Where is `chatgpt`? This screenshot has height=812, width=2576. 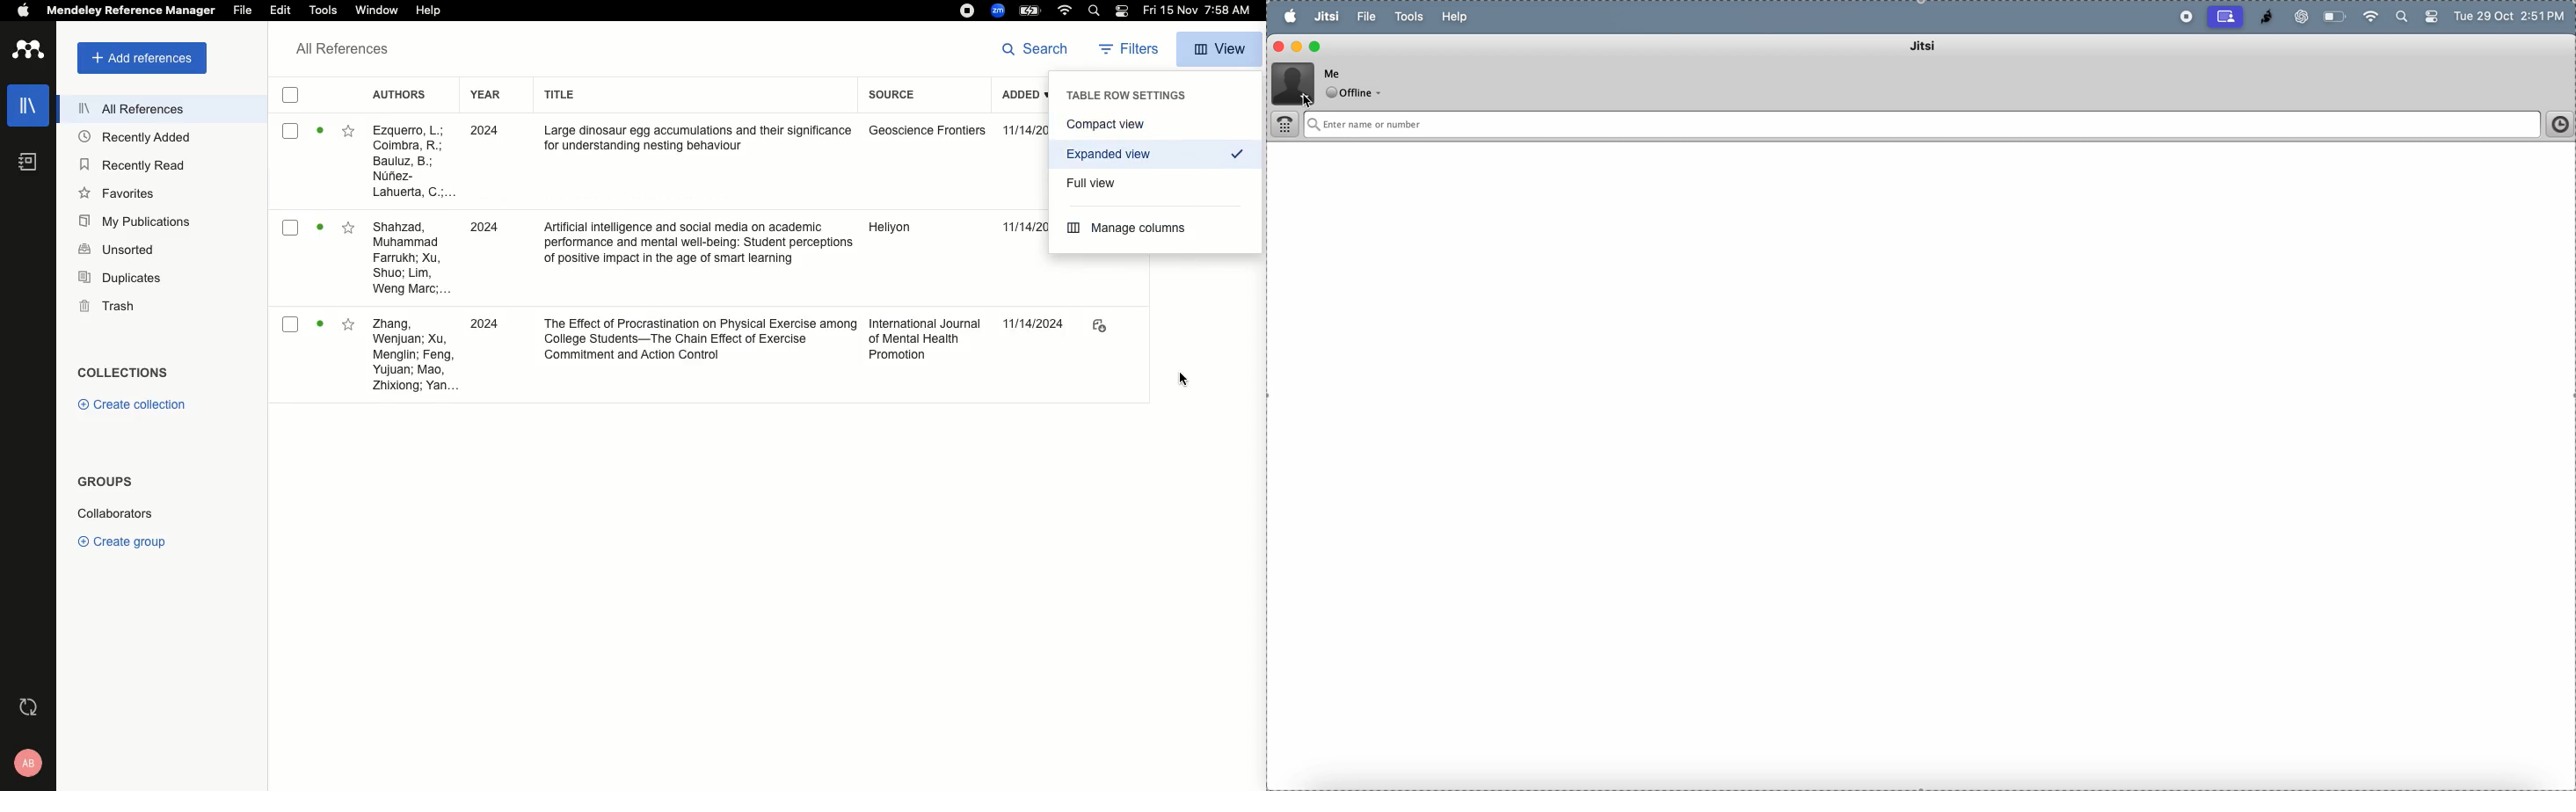
chatgpt is located at coordinates (2297, 17).